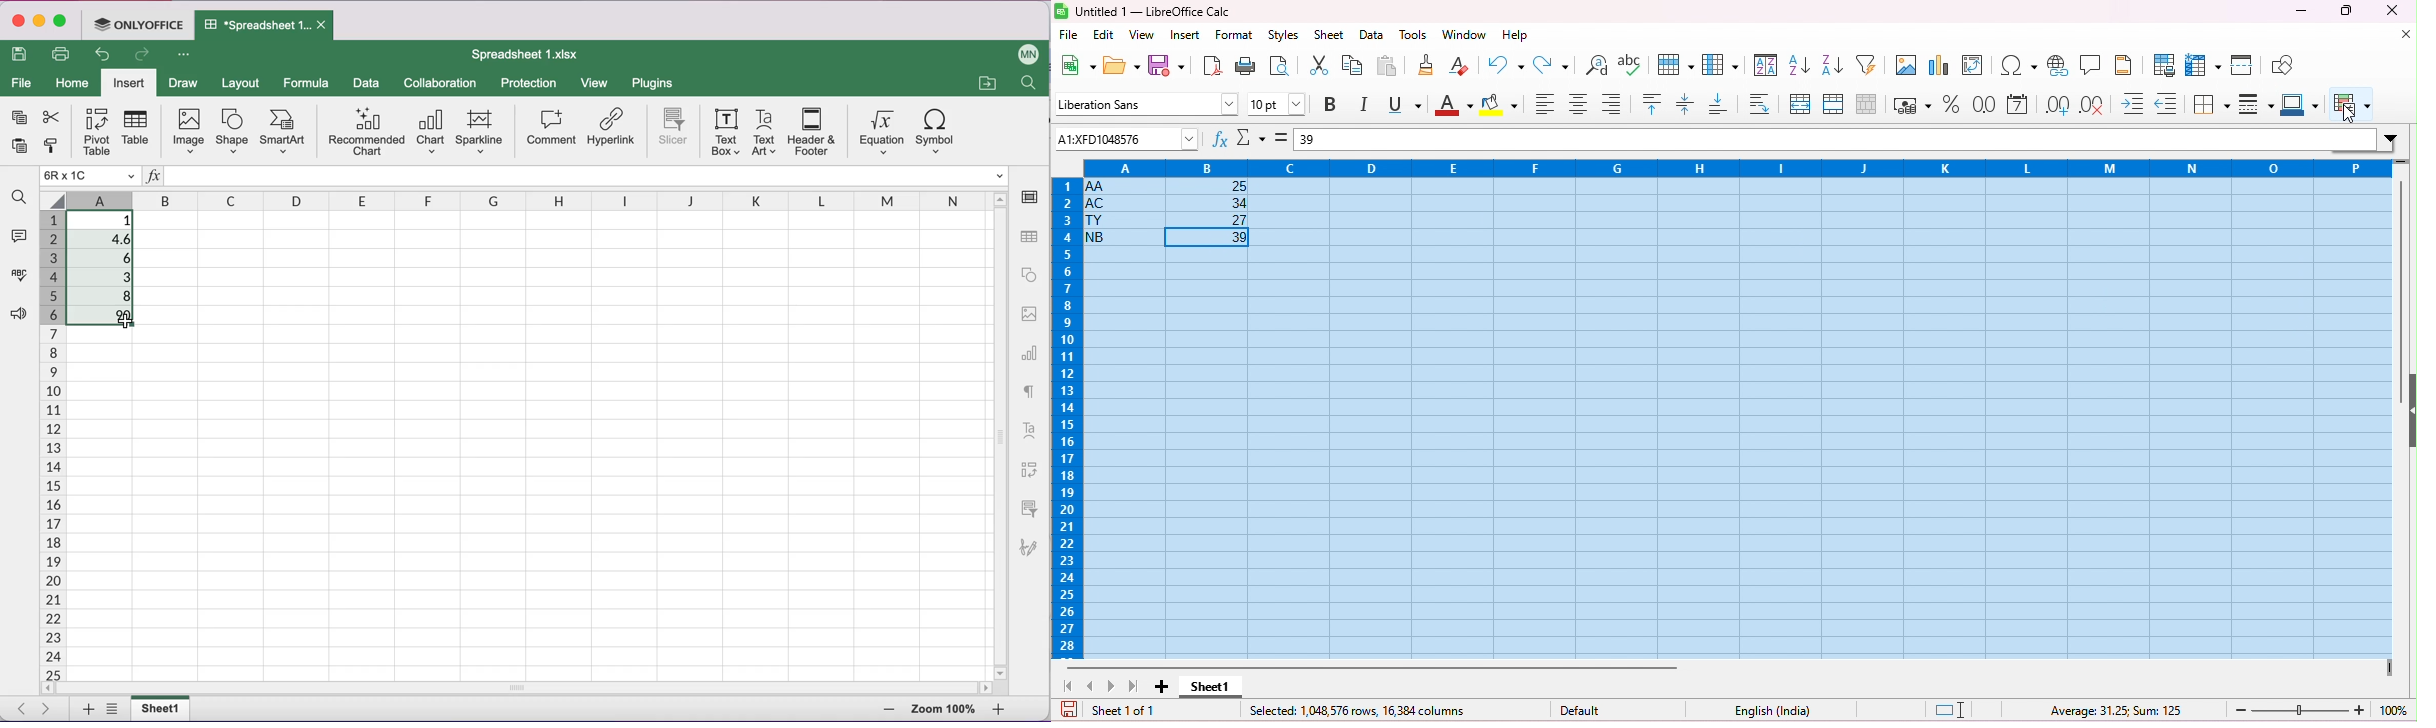  What do you see at coordinates (2019, 105) in the screenshot?
I see `format as date` at bounding box center [2019, 105].